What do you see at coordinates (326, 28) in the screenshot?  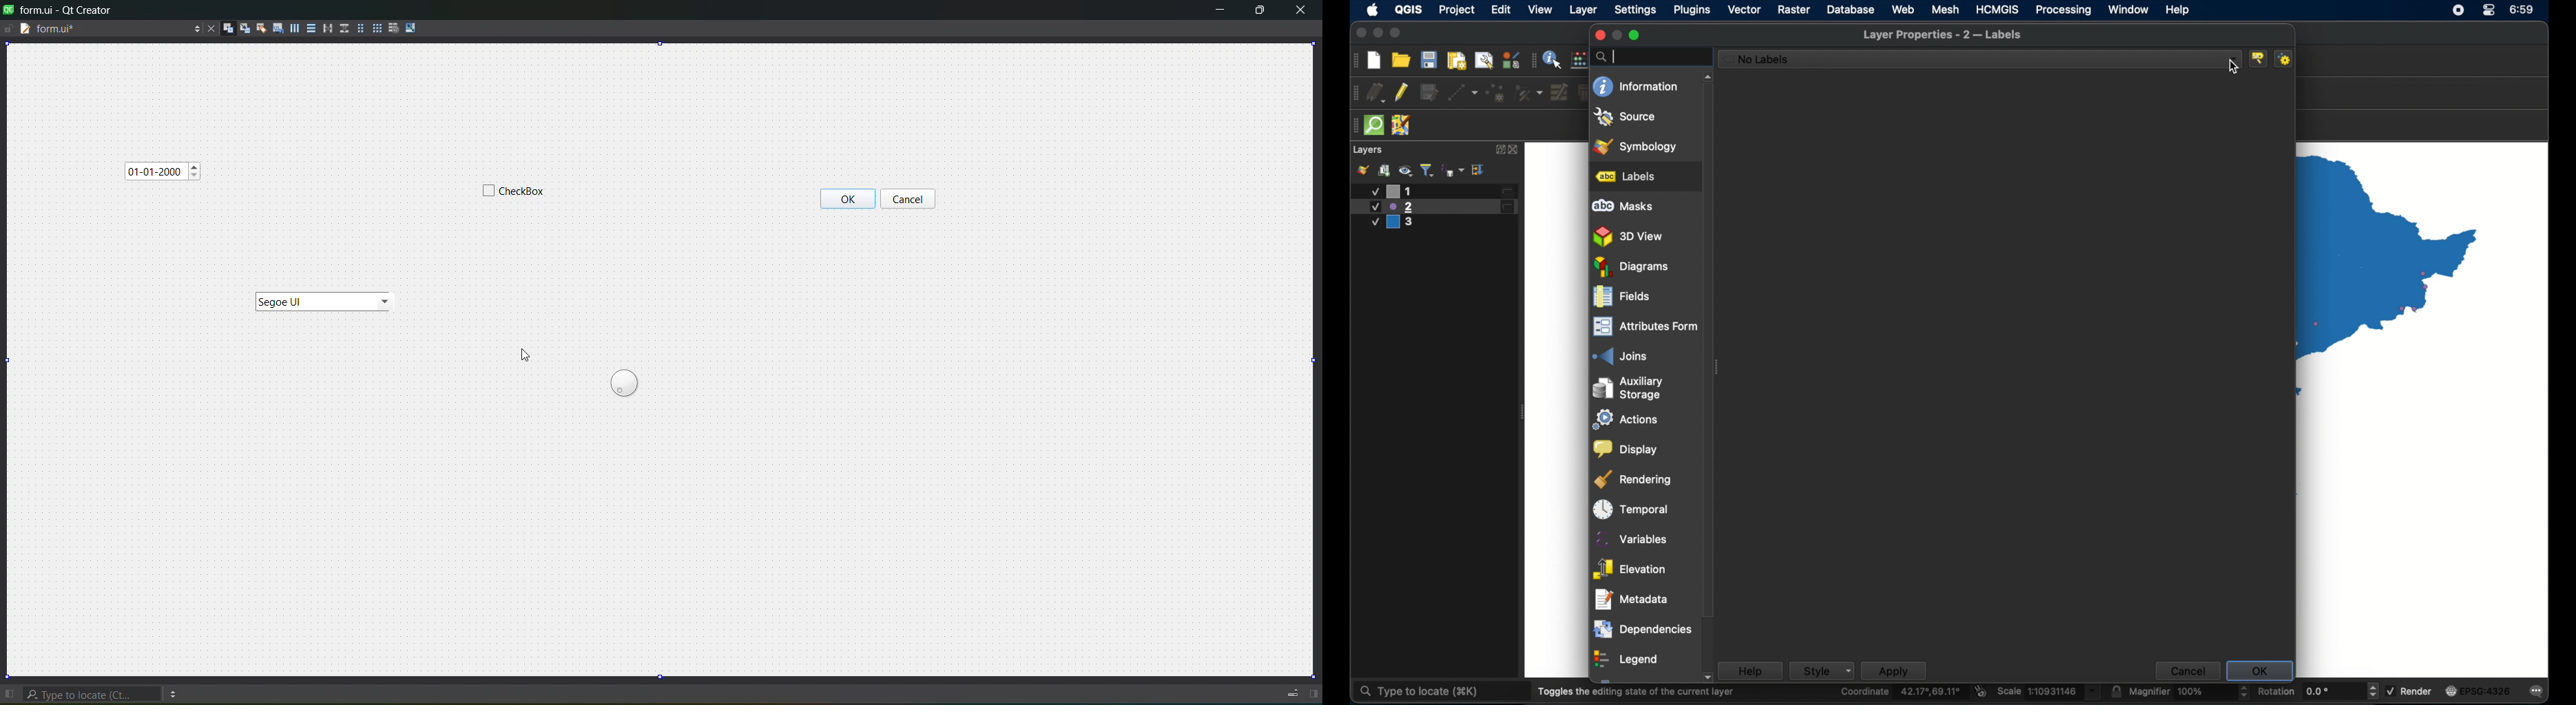 I see `horizontal splitter` at bounding box center [326, 28].